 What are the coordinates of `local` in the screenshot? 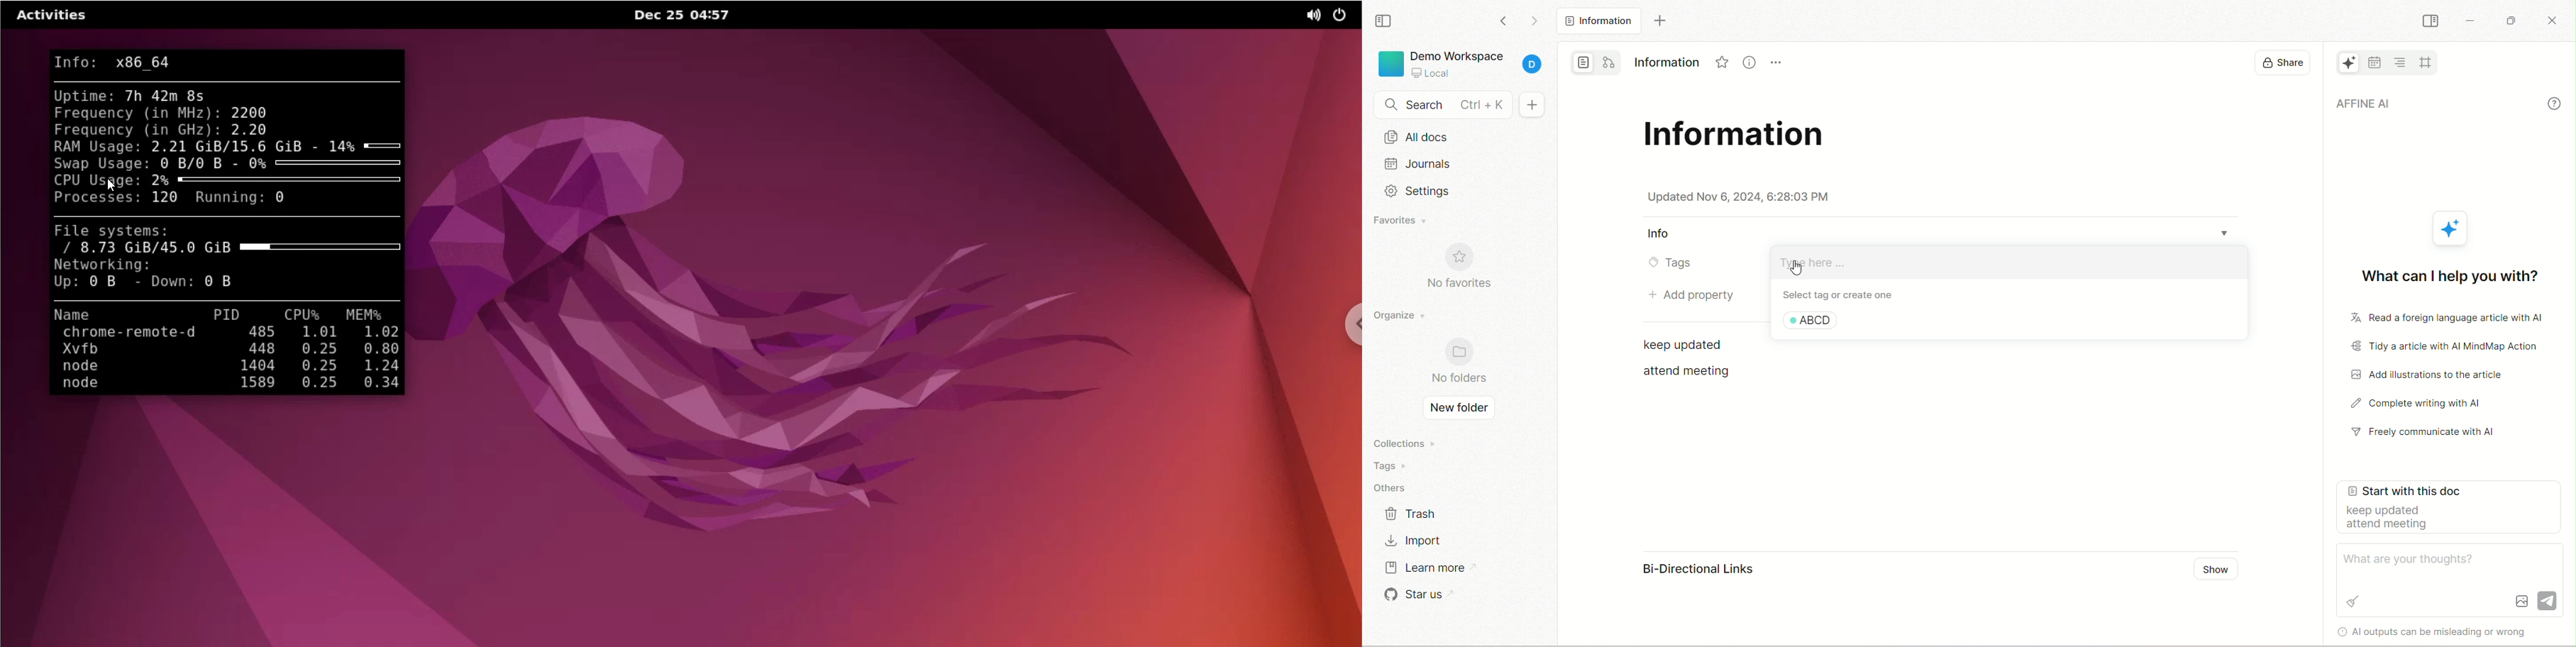 It's located at (1430, 73).